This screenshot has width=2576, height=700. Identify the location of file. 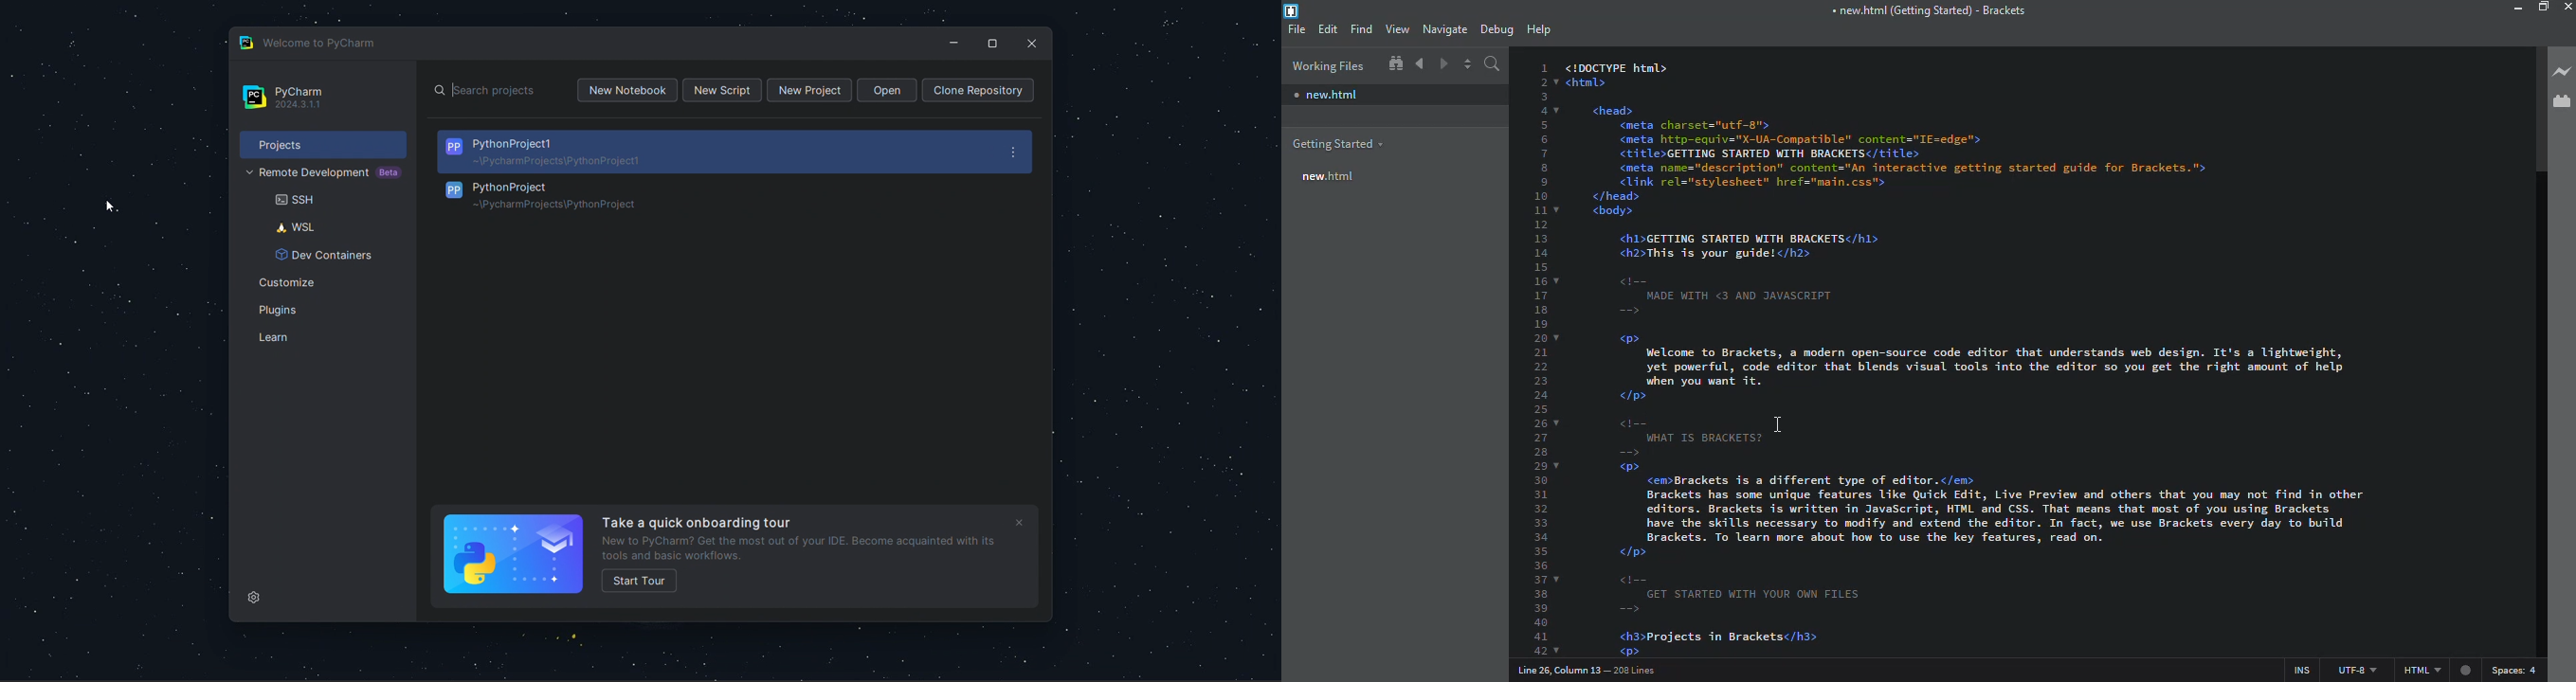
(1297, 28).